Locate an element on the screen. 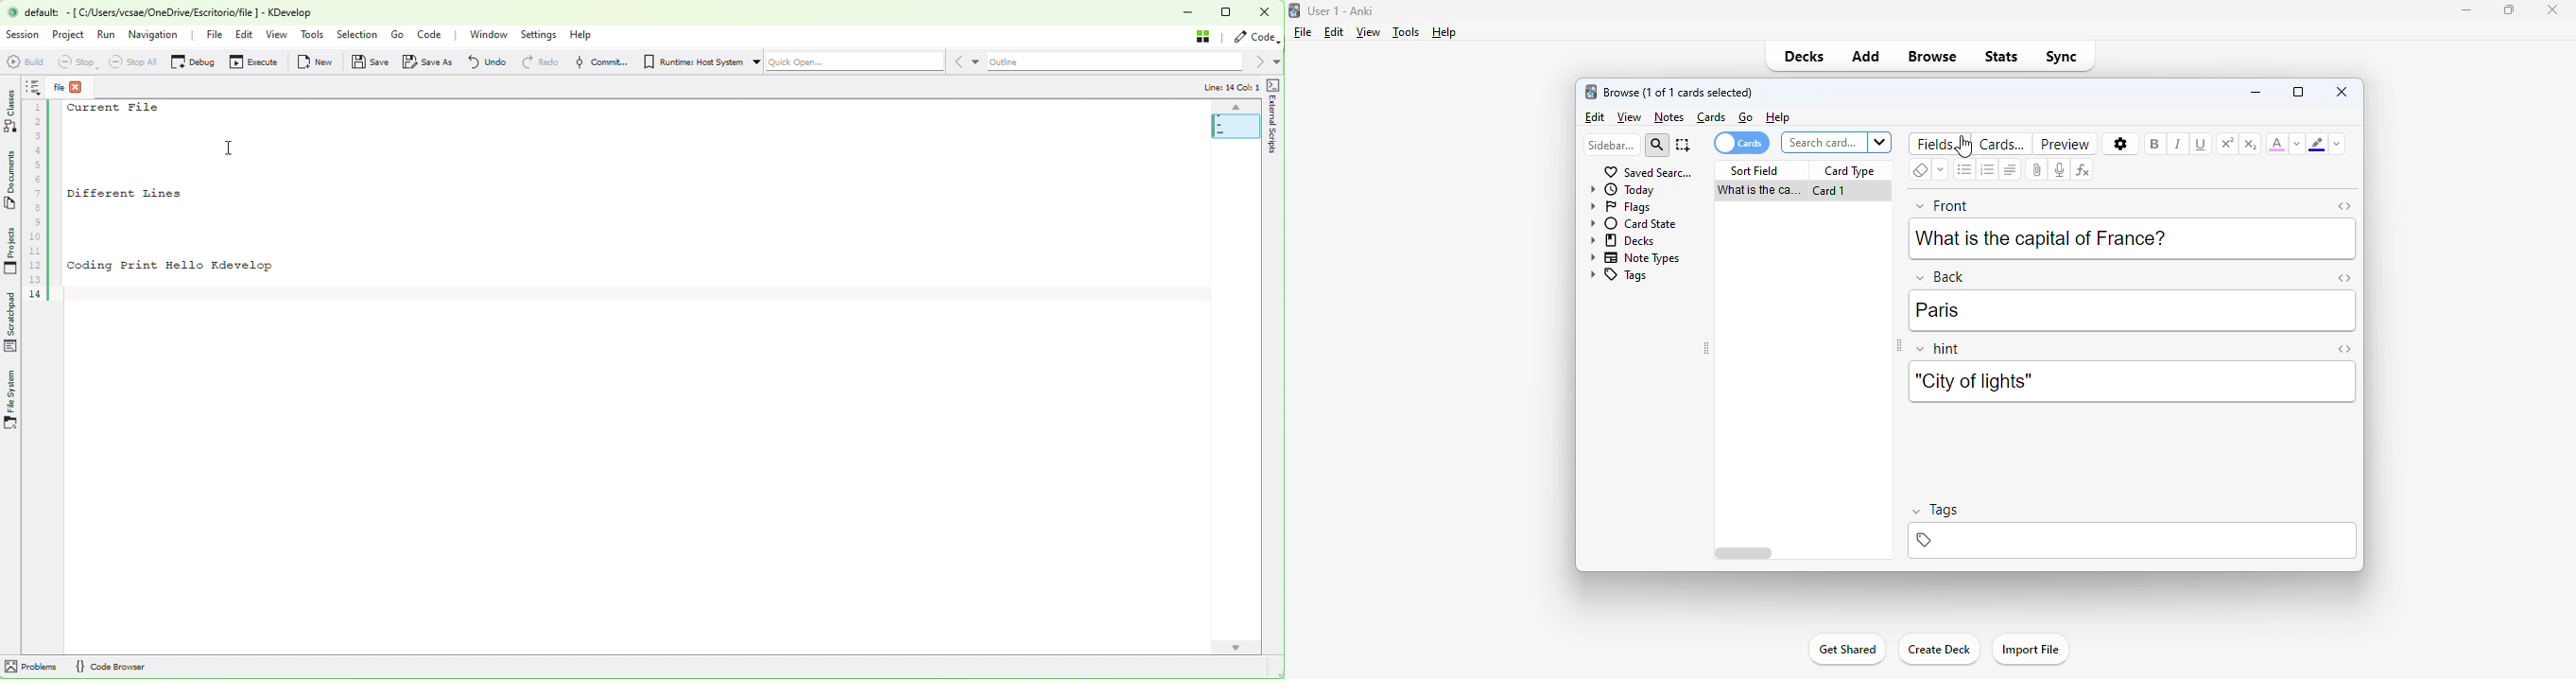  sync is located at coordinates (2060, 55).